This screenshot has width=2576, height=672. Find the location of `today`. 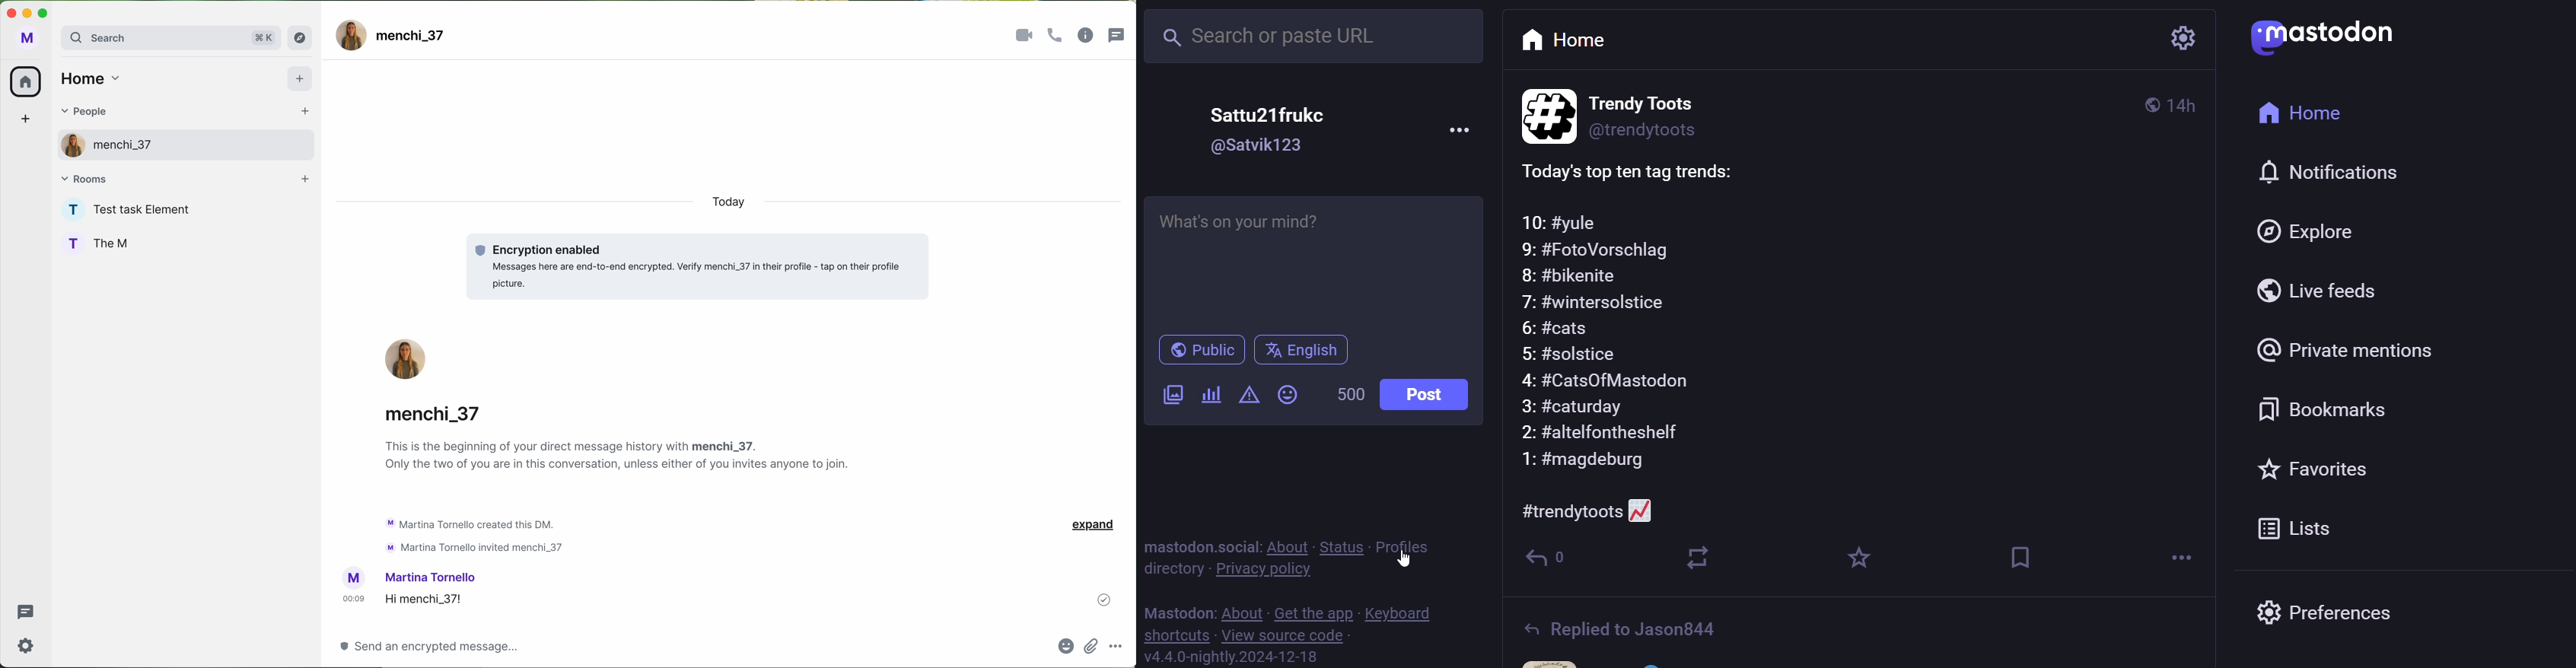

today is located at coordinates (738, 204).